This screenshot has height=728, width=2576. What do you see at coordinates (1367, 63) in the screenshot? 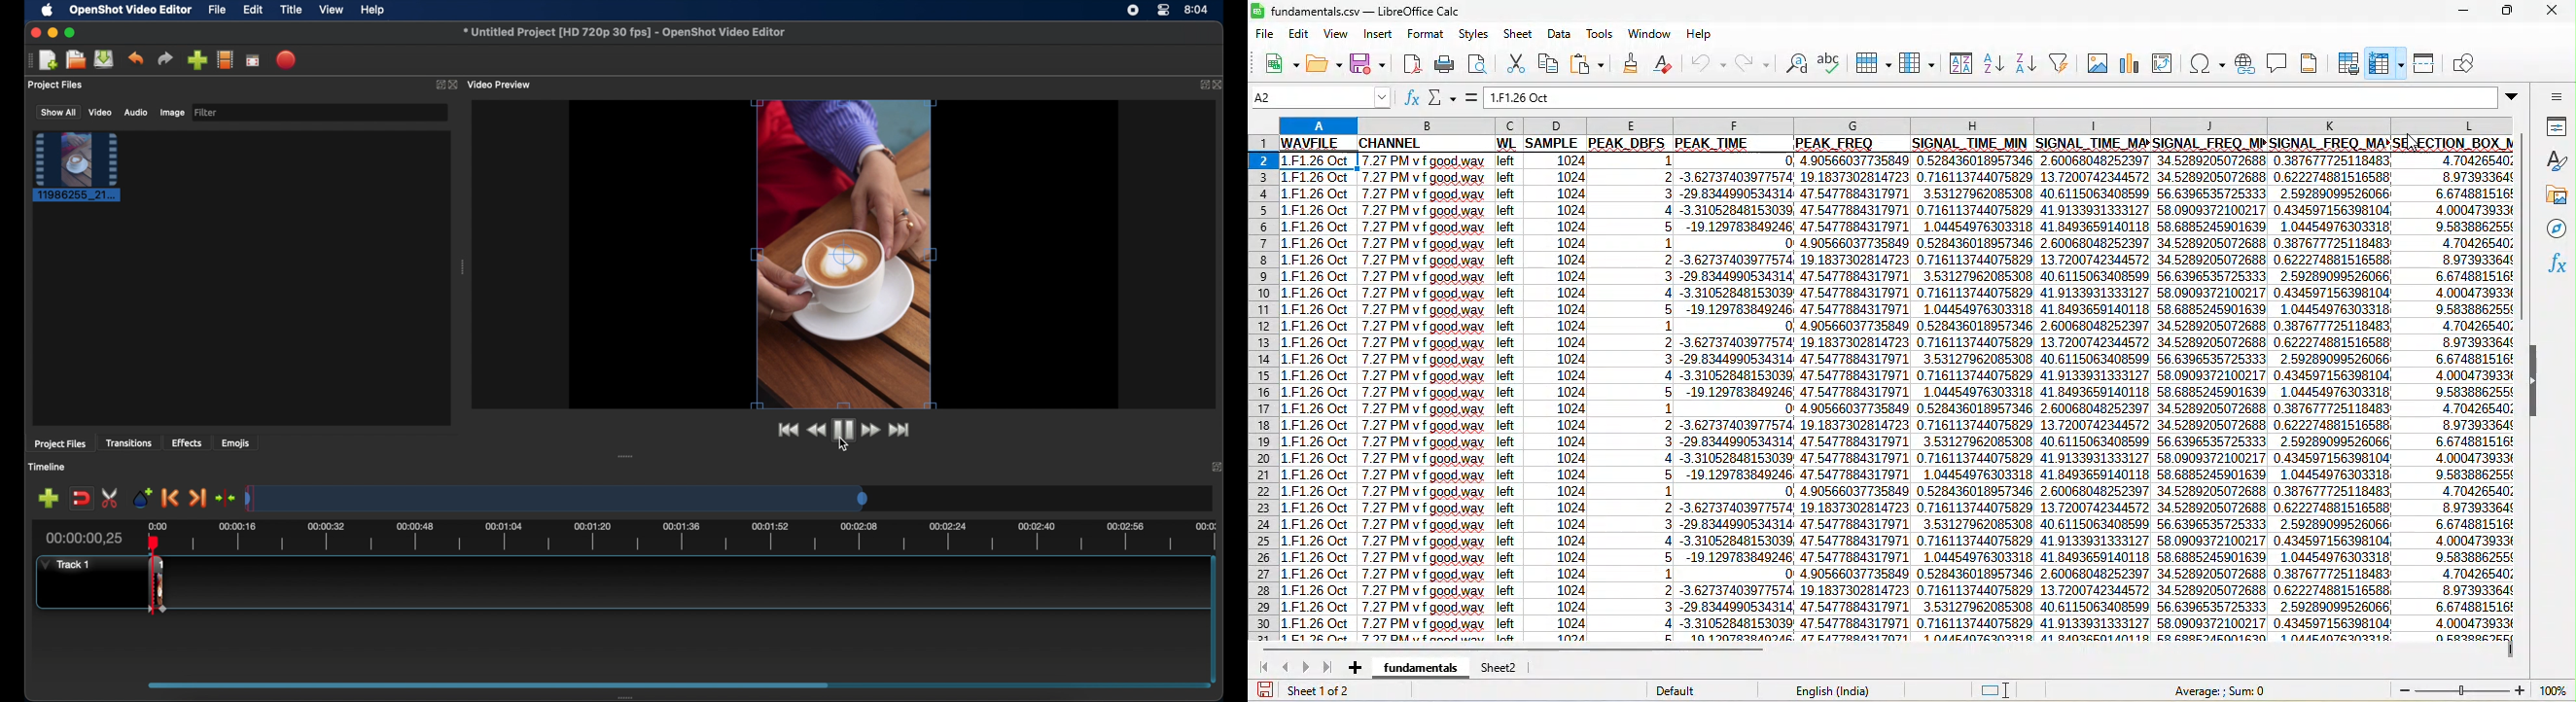
I see `save` at bounding box center [1367, 63].